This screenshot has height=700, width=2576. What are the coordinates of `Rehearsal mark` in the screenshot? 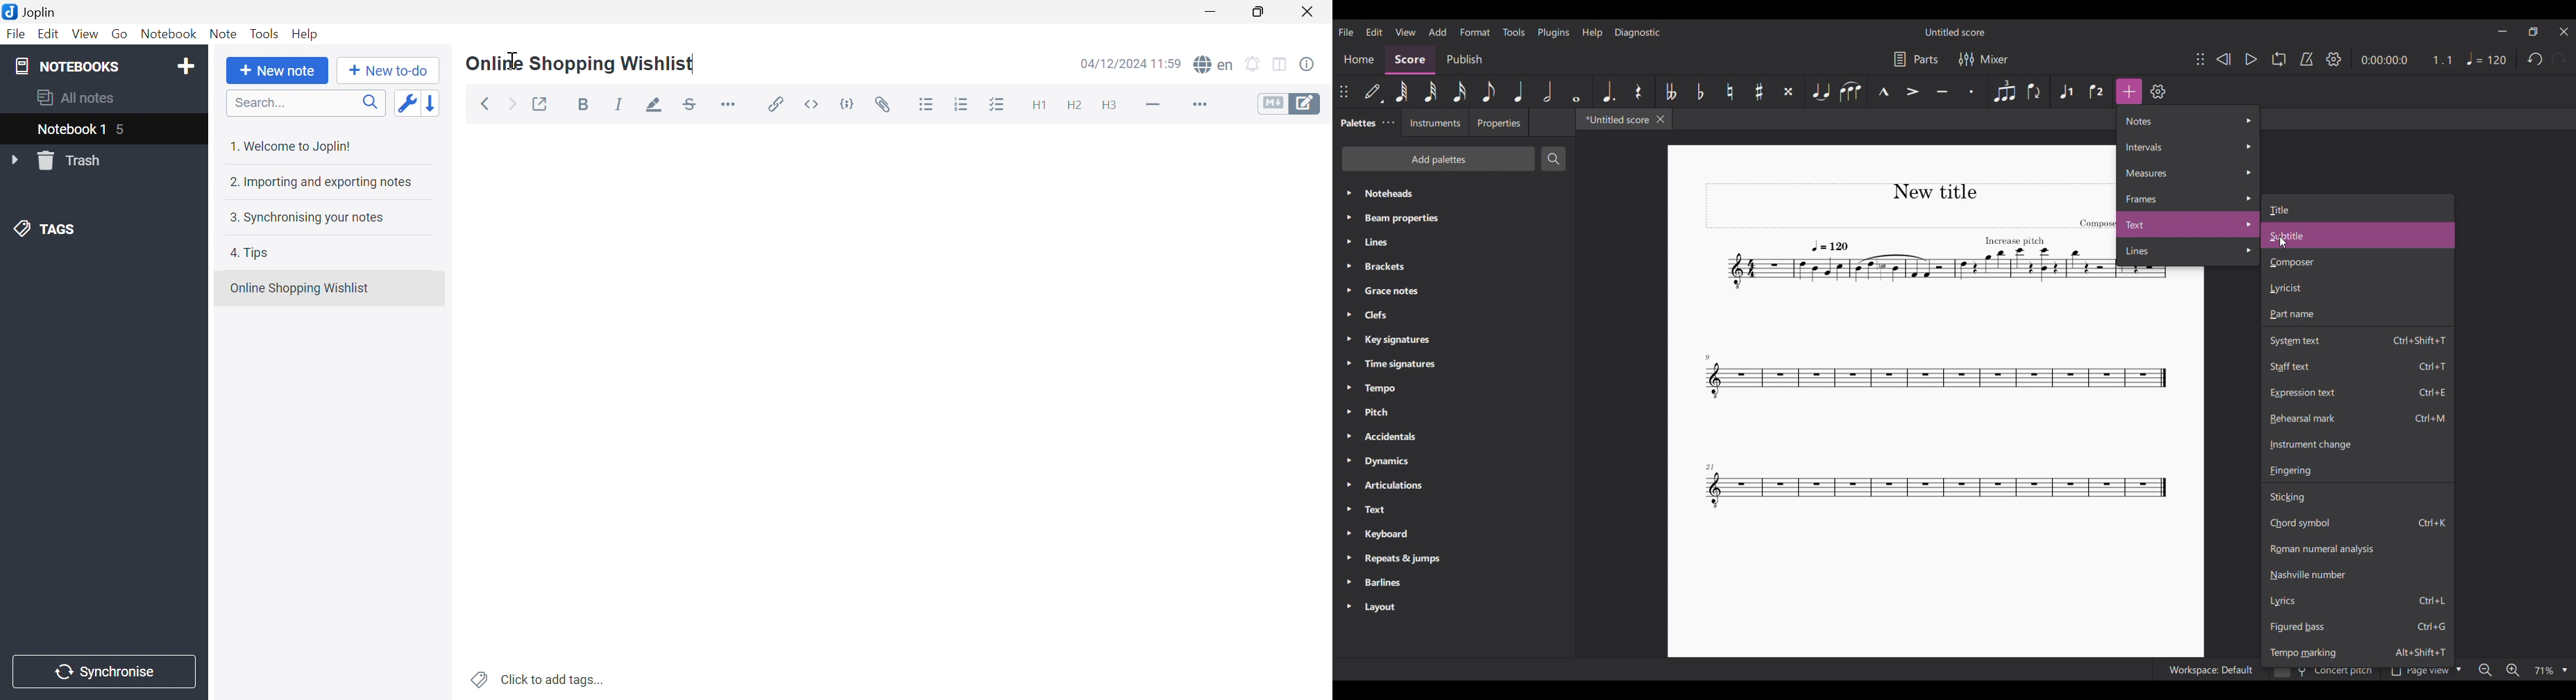 It's located at (2358, 418).